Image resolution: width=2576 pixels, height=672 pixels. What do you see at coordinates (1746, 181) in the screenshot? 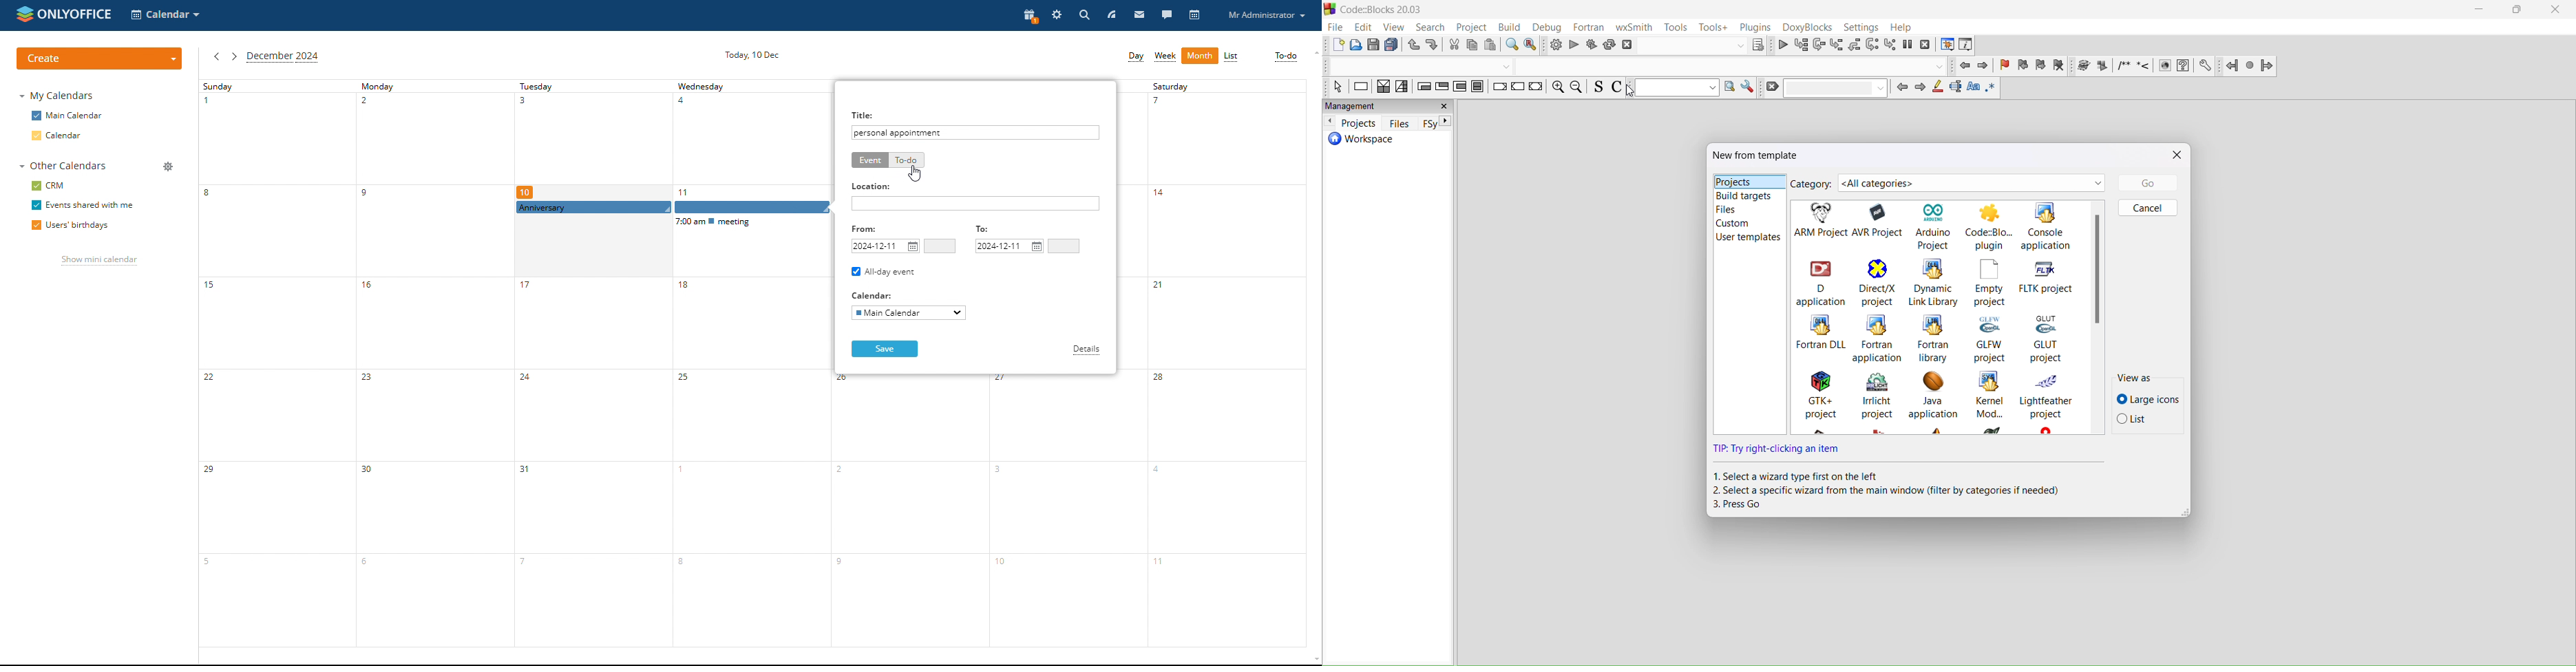
I see `projects` at bounding box center [1746, 181].